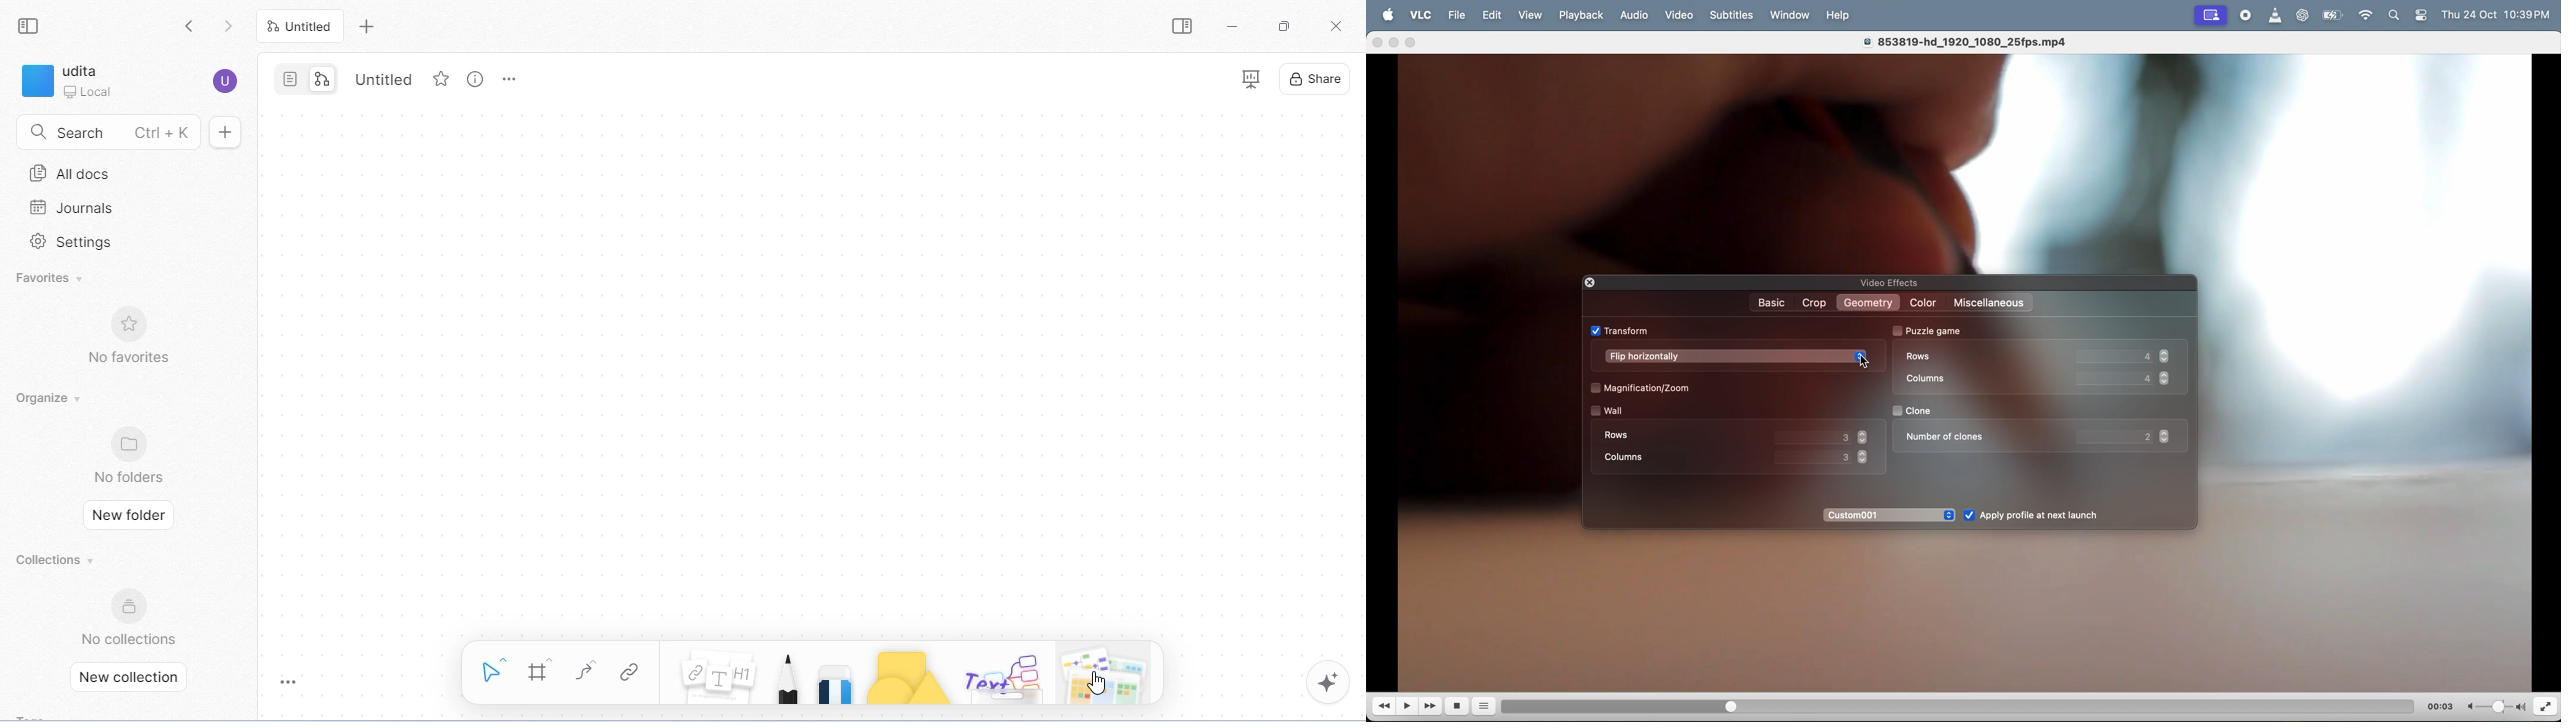 This screenshot has height=728, width=2576. I want to click on Audio, so click(1635, 16).